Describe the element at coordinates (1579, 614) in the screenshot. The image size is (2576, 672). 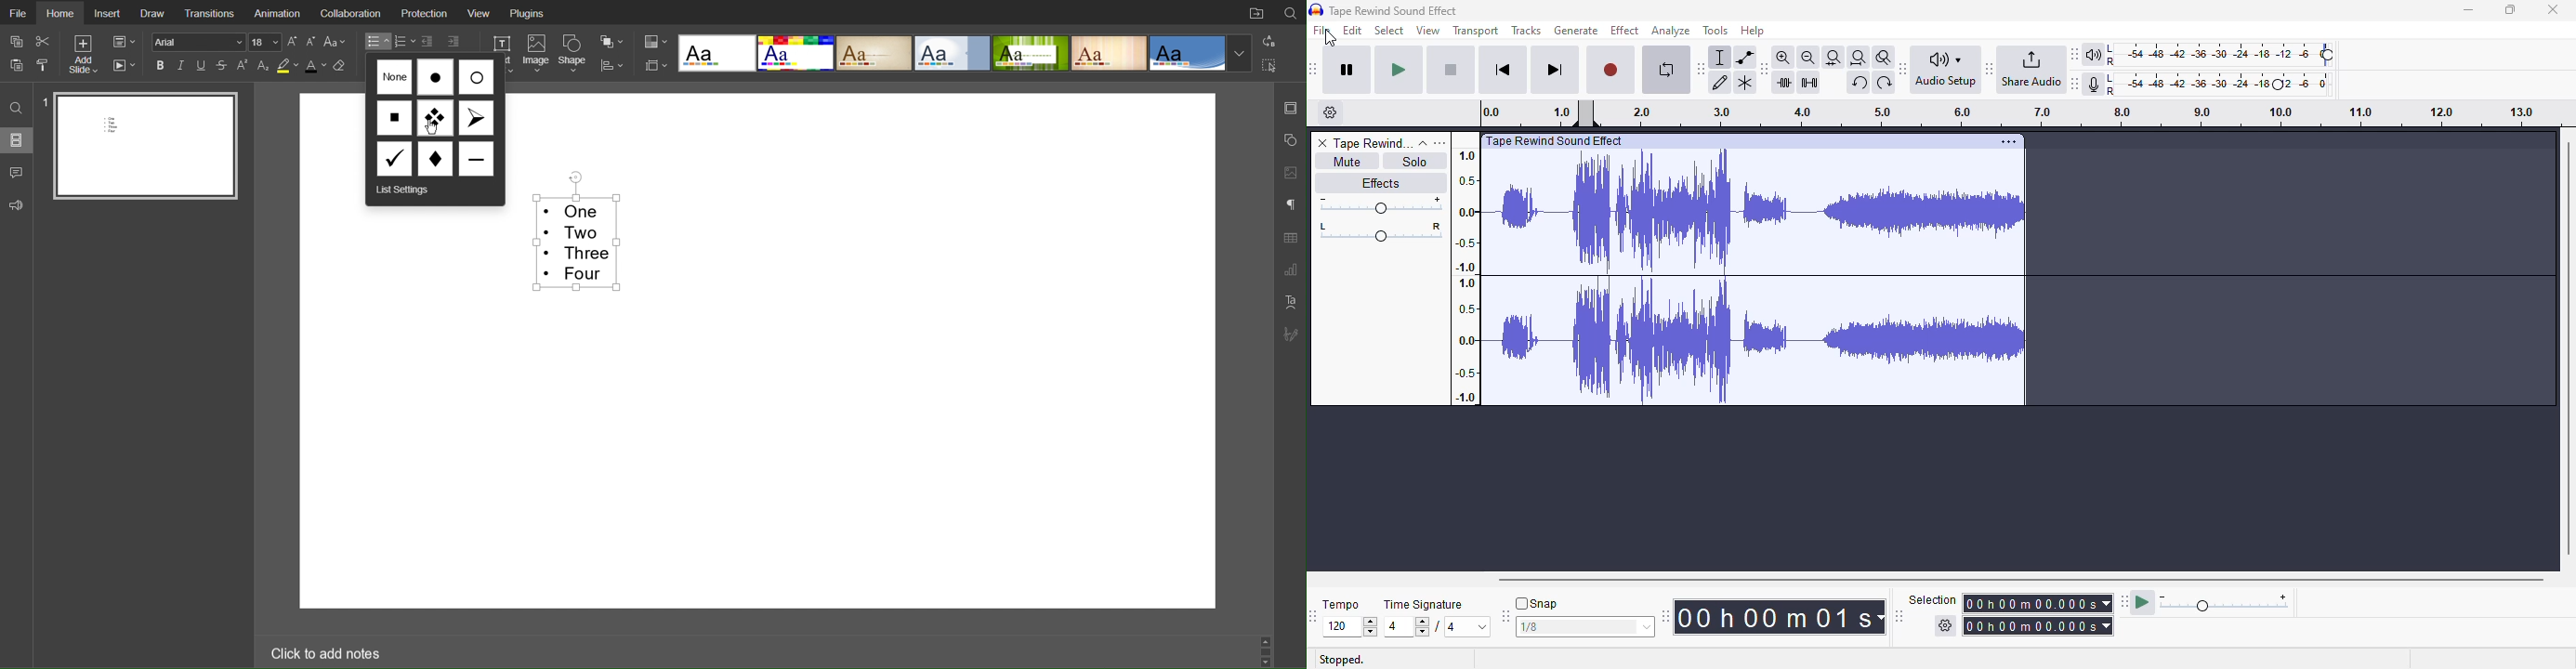
I see `audacity snapping toolbar` at that location.